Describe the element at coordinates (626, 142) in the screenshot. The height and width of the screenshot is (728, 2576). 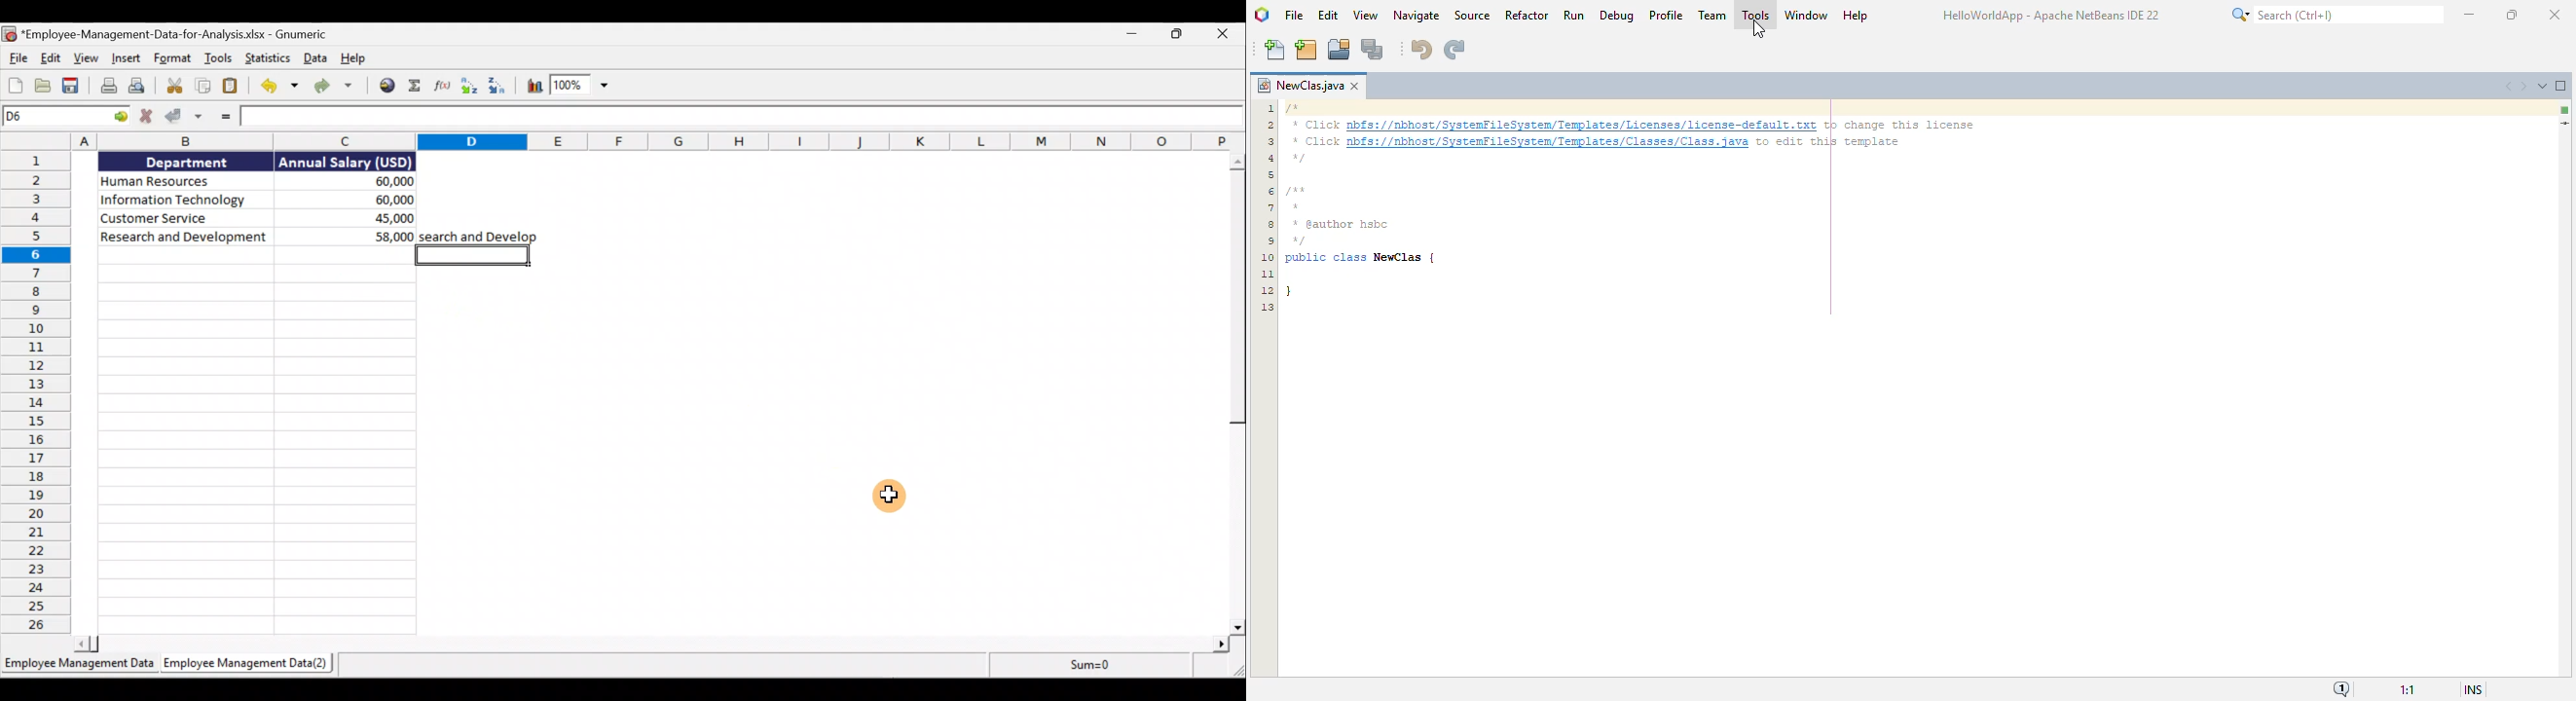
I see `Columns` at that location.